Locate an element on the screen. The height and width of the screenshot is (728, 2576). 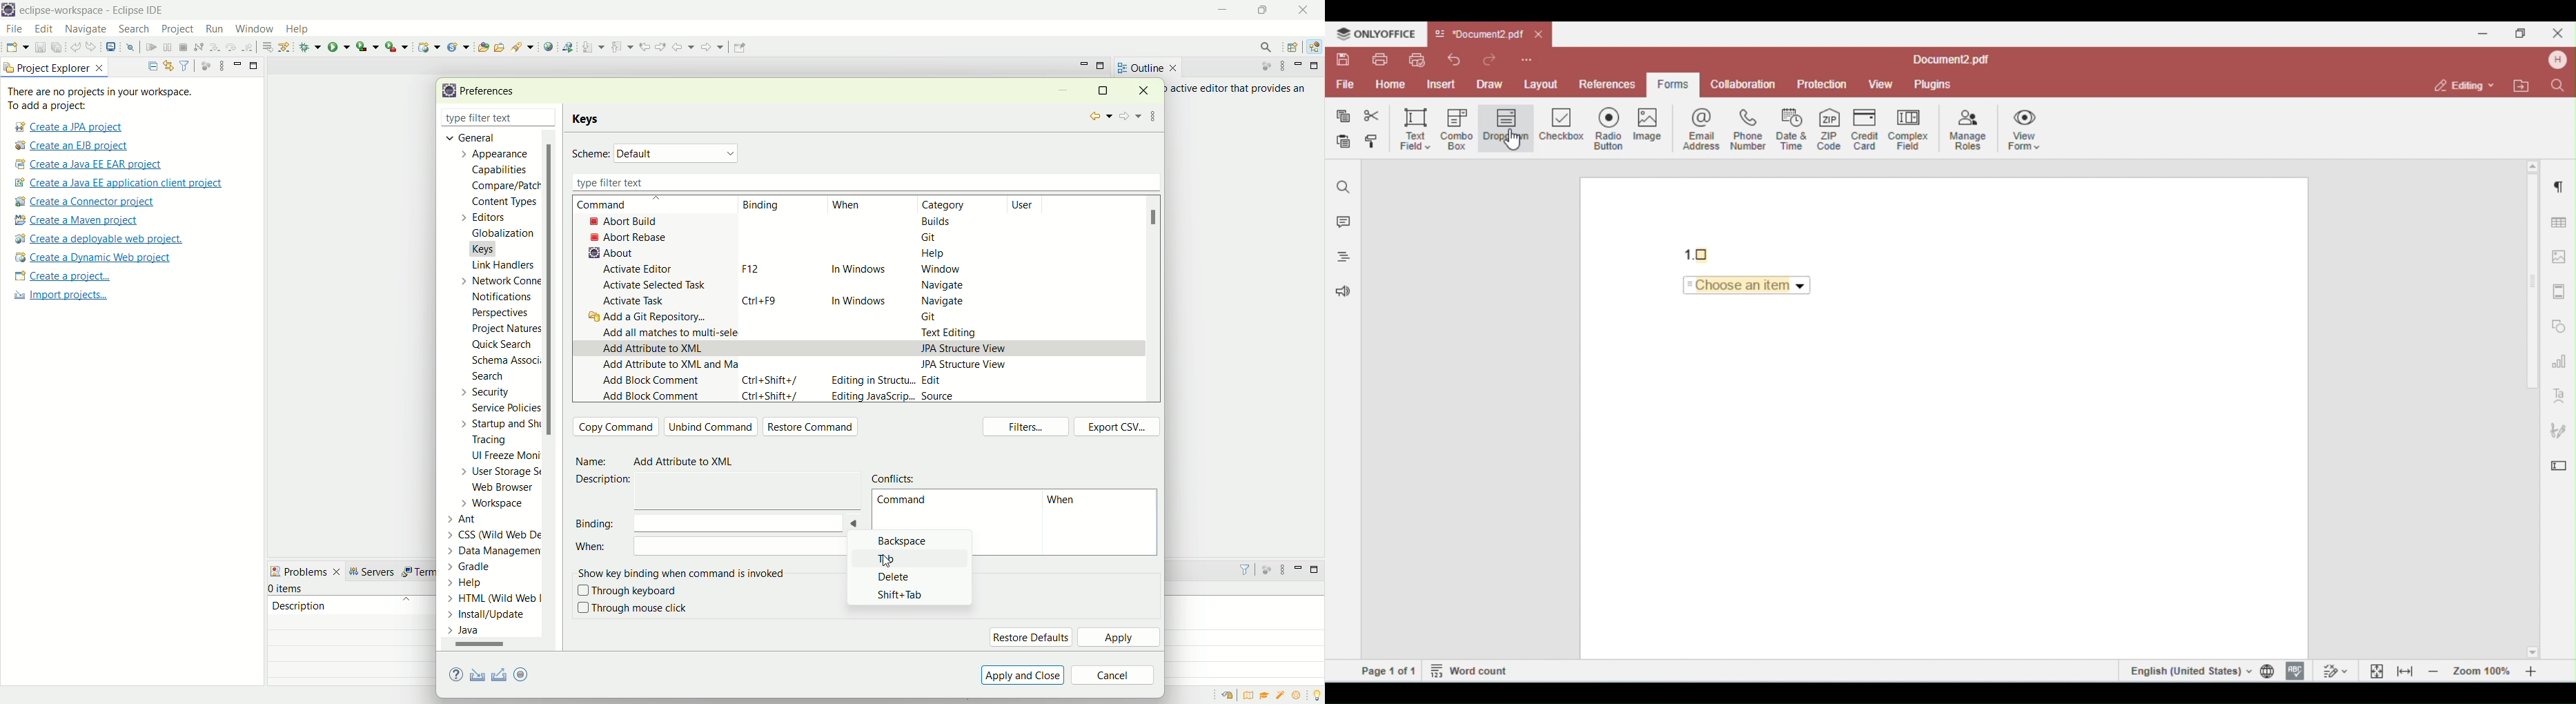
collapse all is located at coordinates (149, 66).